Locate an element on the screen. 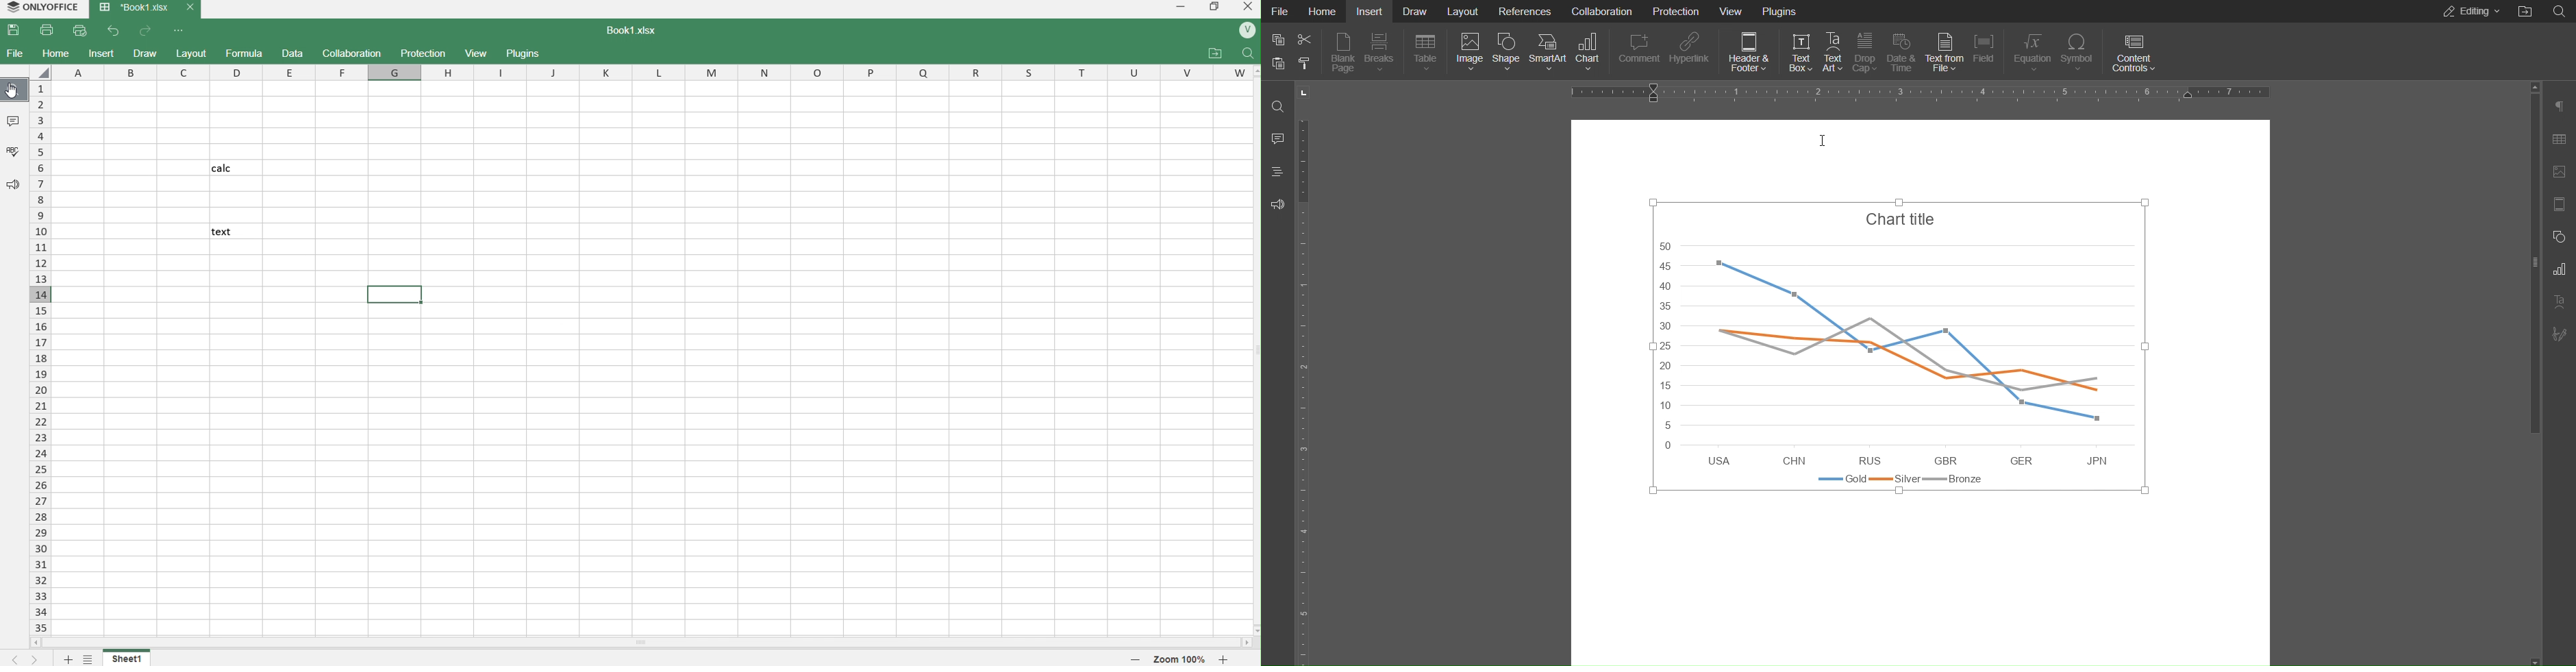 The image size is (2576, 672). Search is located at coordinates (1277, 105).